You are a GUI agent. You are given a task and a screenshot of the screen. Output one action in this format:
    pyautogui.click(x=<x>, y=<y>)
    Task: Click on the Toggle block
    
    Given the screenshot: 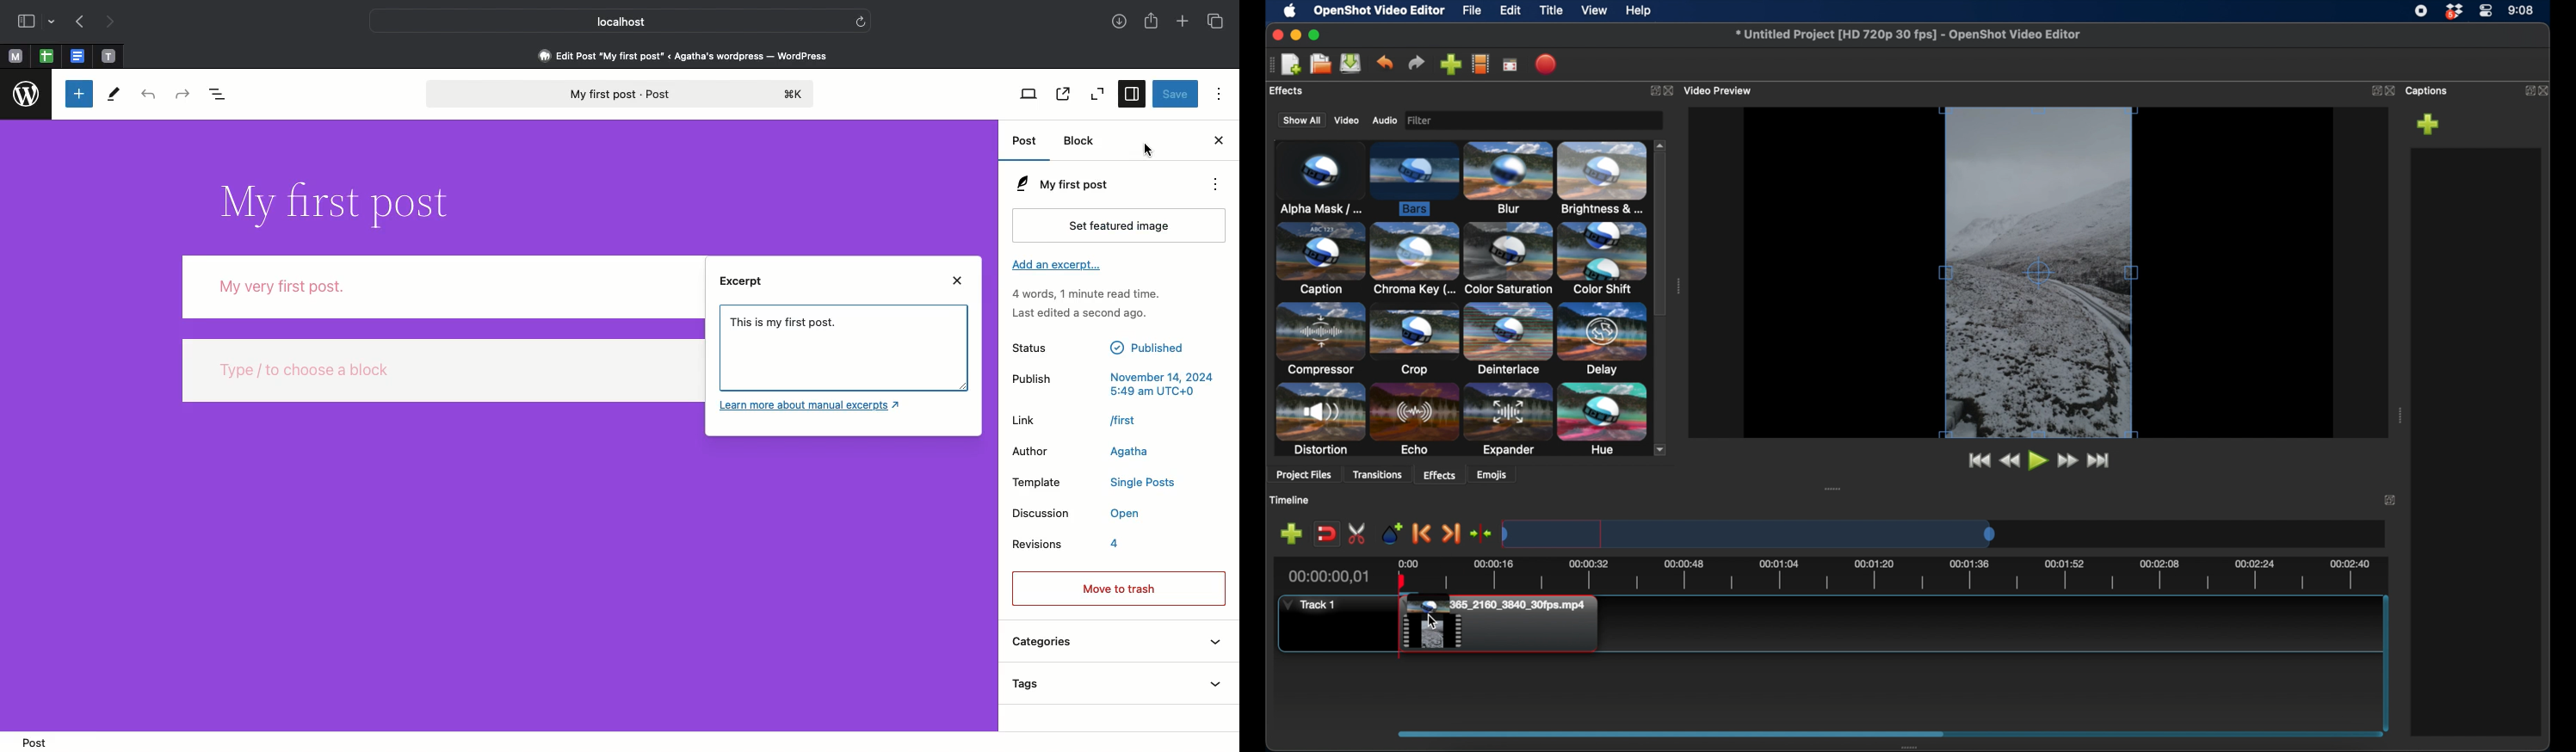 What is the action you would take?
    pyautogui.click(x=77, y=95)
    